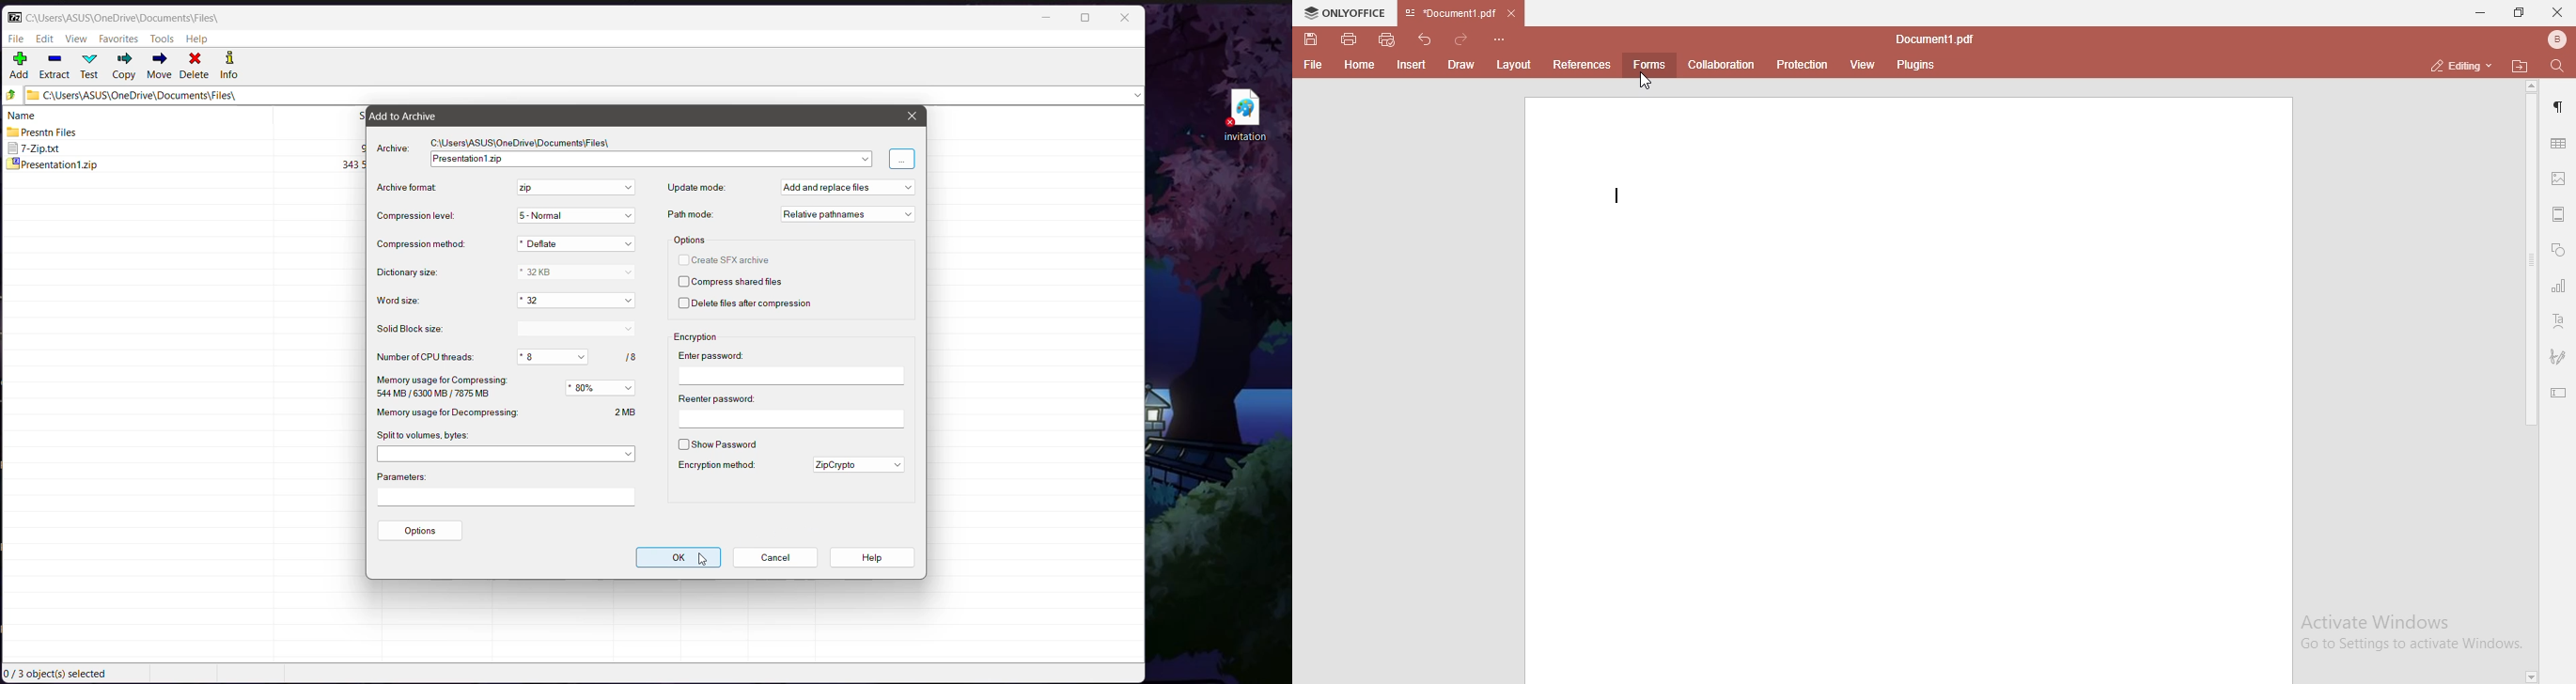 Image resolution: width=2576 pixels, height=700 pixels. I want to click on open file location, so click(2522, 66).